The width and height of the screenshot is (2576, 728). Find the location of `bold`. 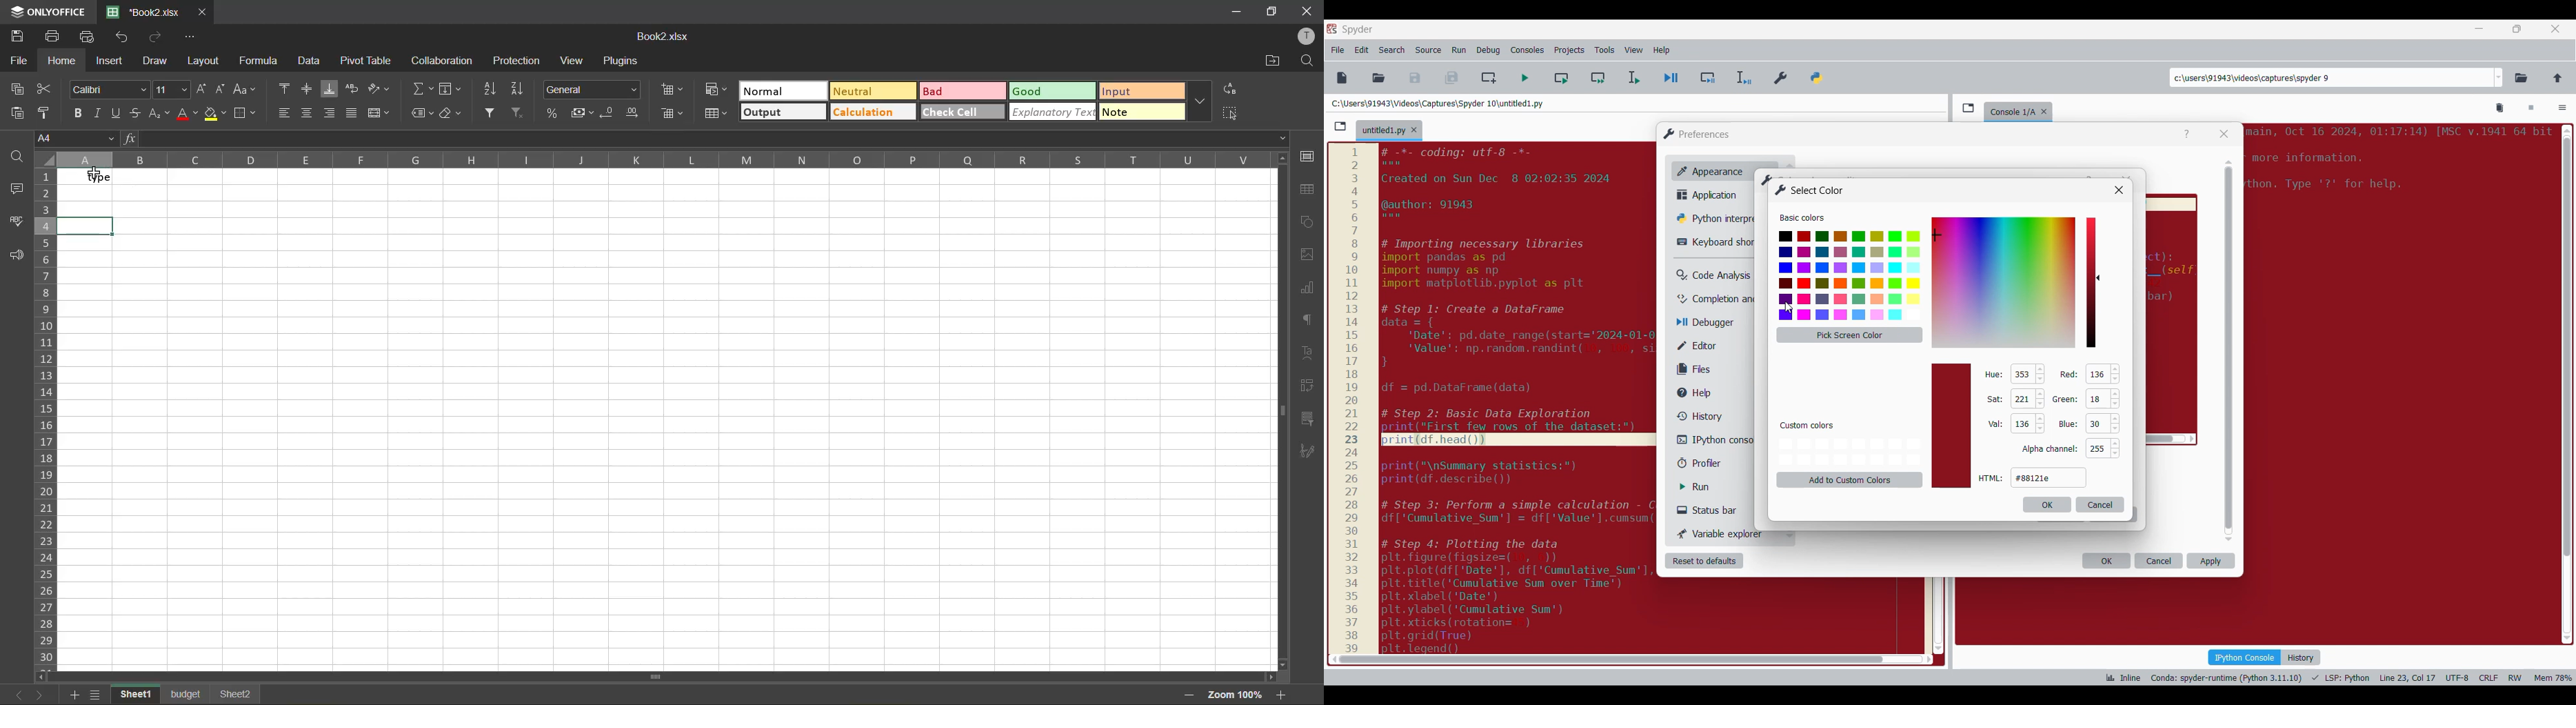

bold is located at coordinates (81, 117).